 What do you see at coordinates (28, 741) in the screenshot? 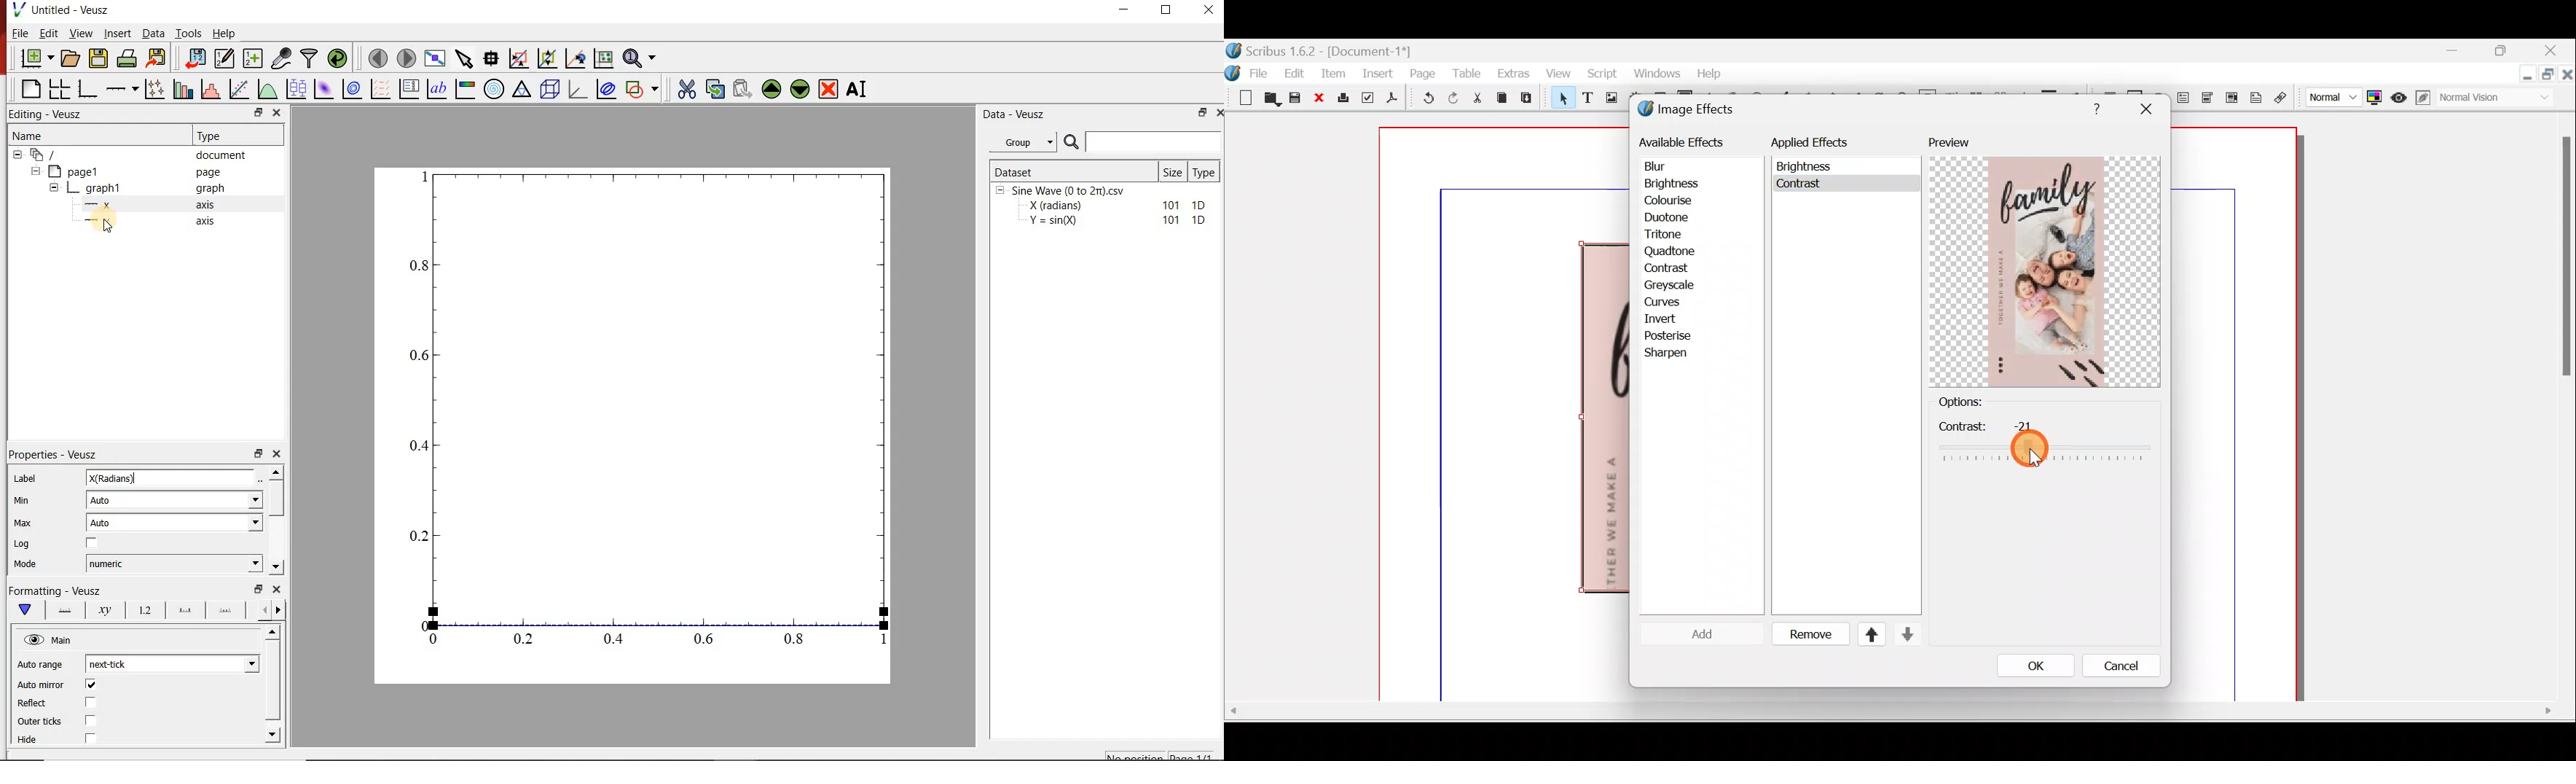
I see `‘Hide` at bounding box center [28, 741].